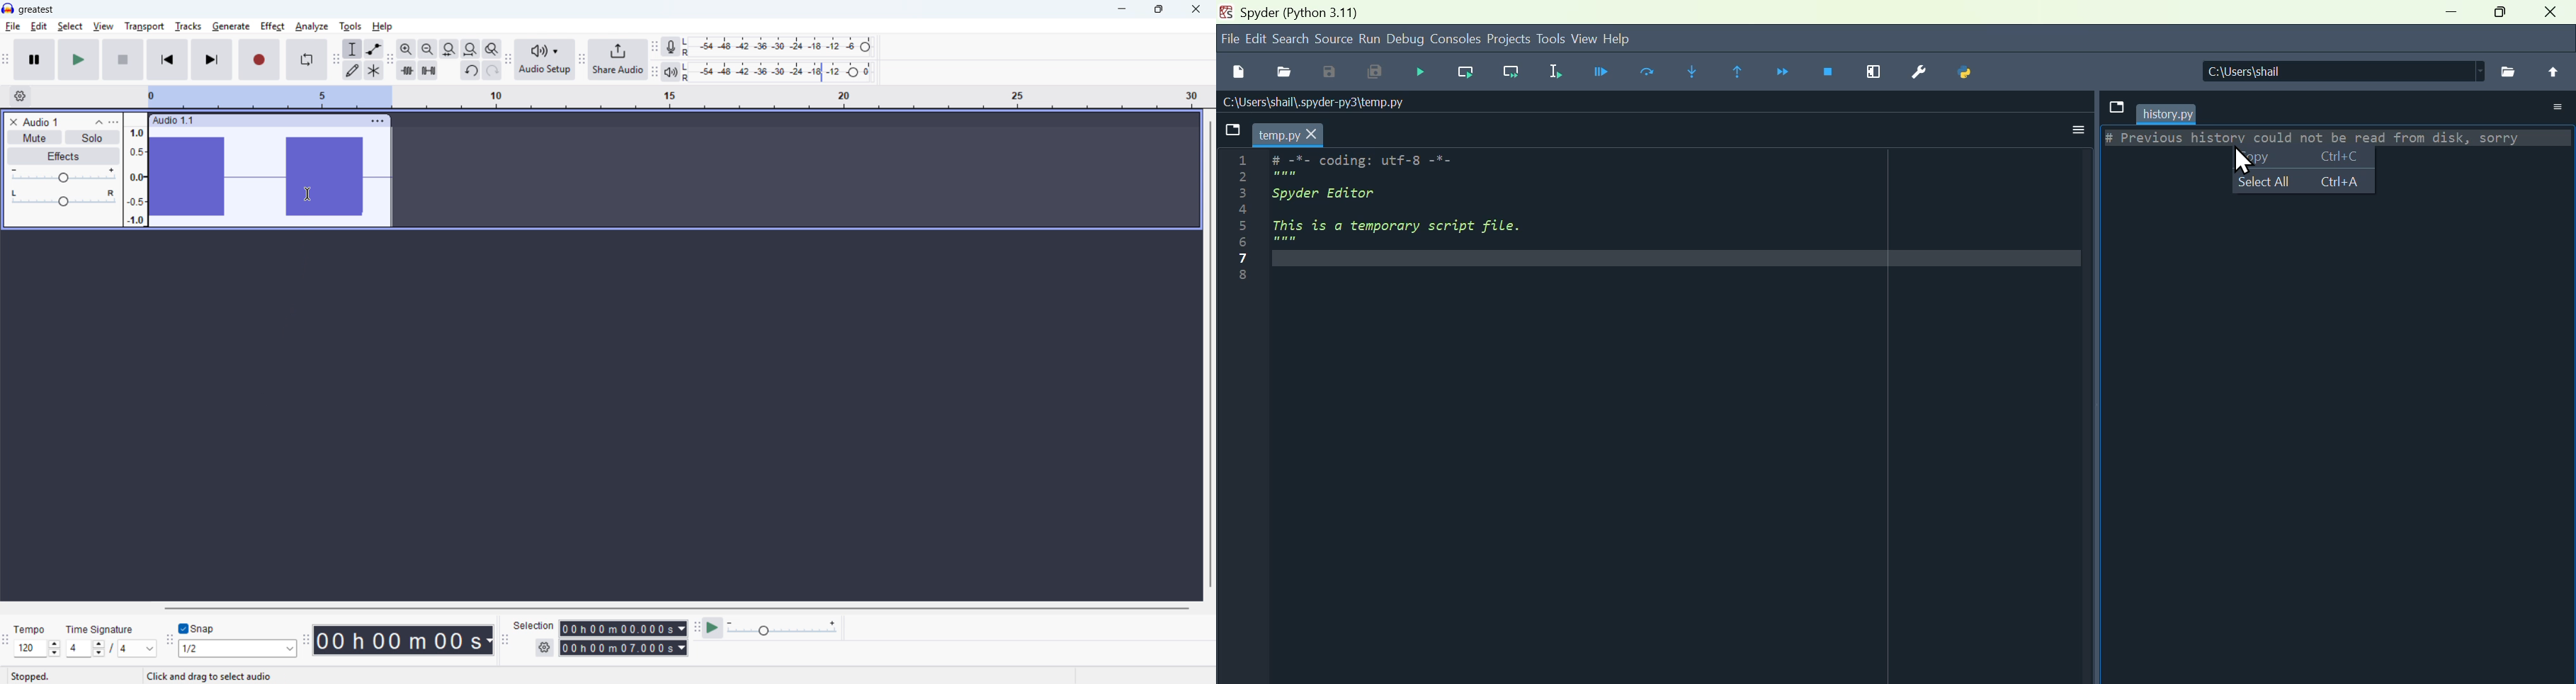 This screenshot has width=2576, height=700. Describe the element at coordinates (2303, 181) in the screenshot. I see `Select All` at that location.